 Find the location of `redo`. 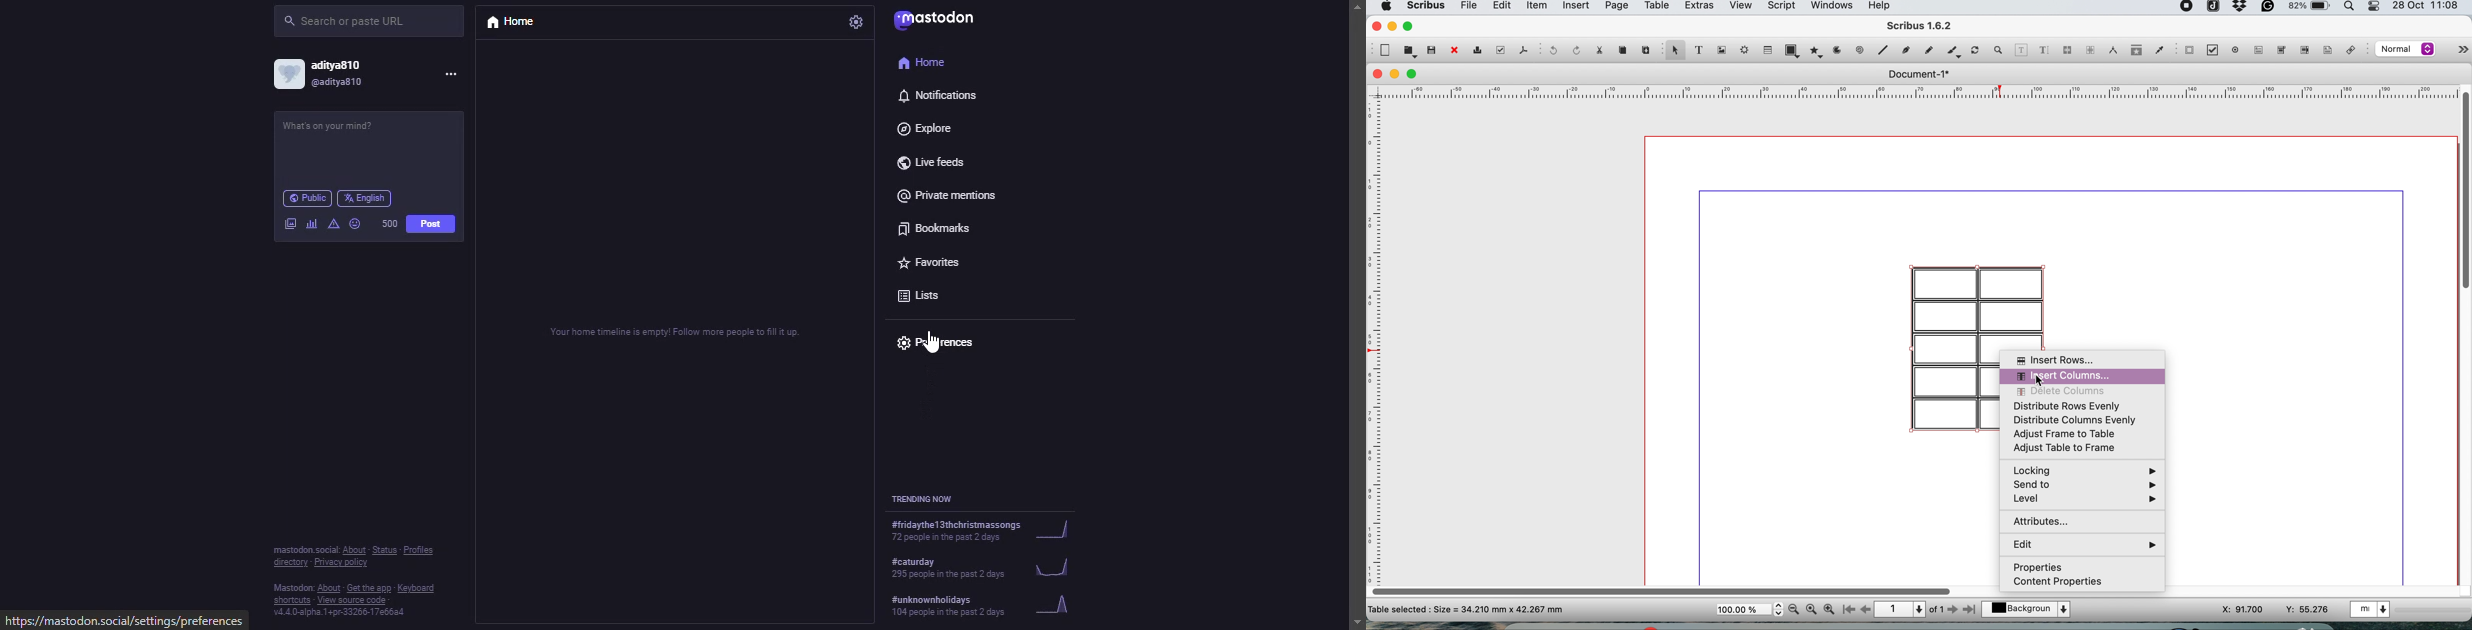

redo is located at coordinates (1574, 50).